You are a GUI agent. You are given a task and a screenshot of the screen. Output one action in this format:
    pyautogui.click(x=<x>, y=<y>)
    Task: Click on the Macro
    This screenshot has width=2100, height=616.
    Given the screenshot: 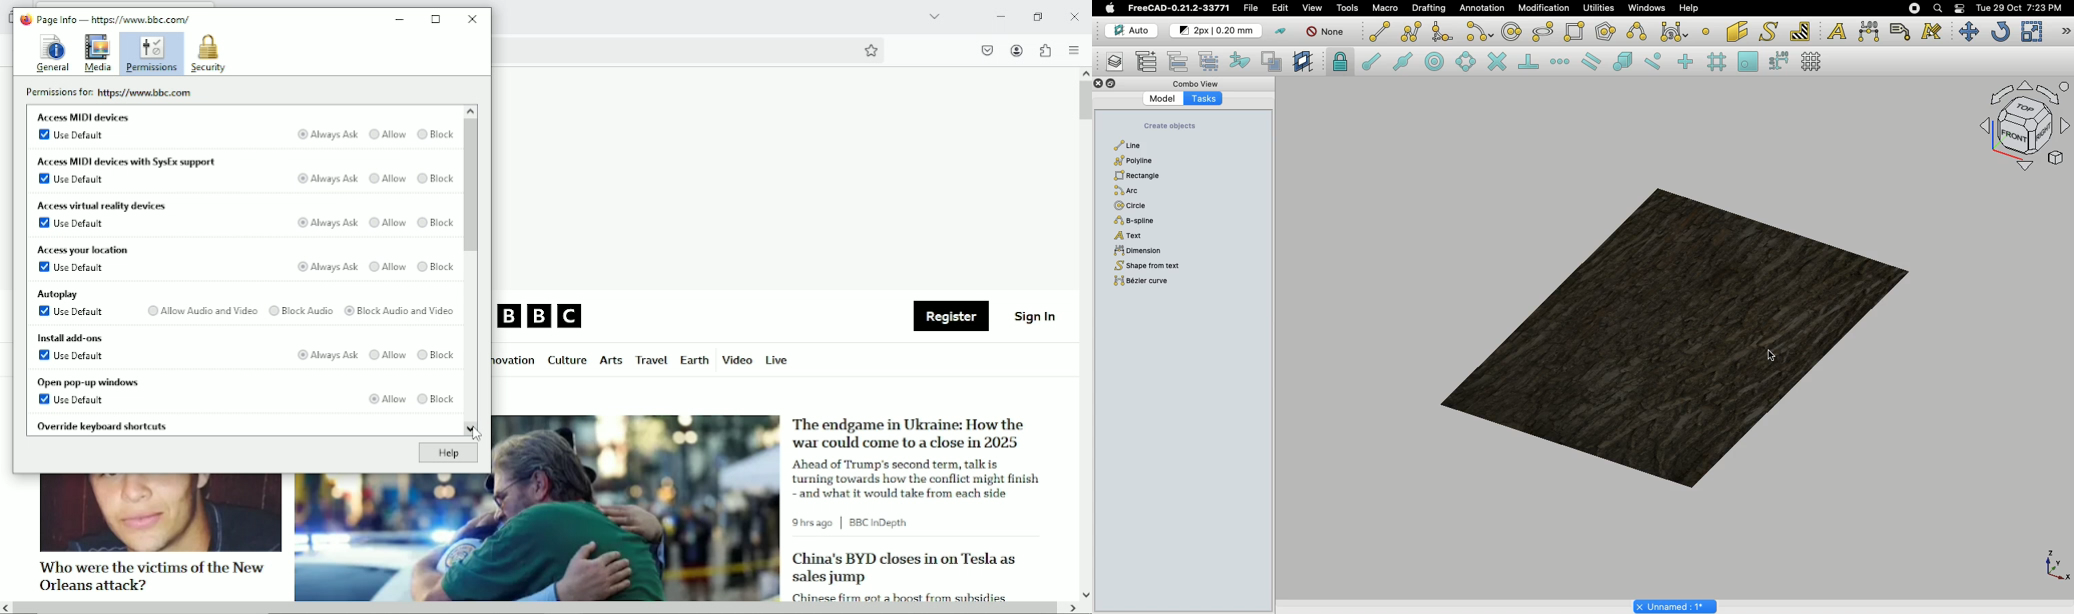 What is the action you would take?
    pyautogui.click(x=1386, y=8)
    